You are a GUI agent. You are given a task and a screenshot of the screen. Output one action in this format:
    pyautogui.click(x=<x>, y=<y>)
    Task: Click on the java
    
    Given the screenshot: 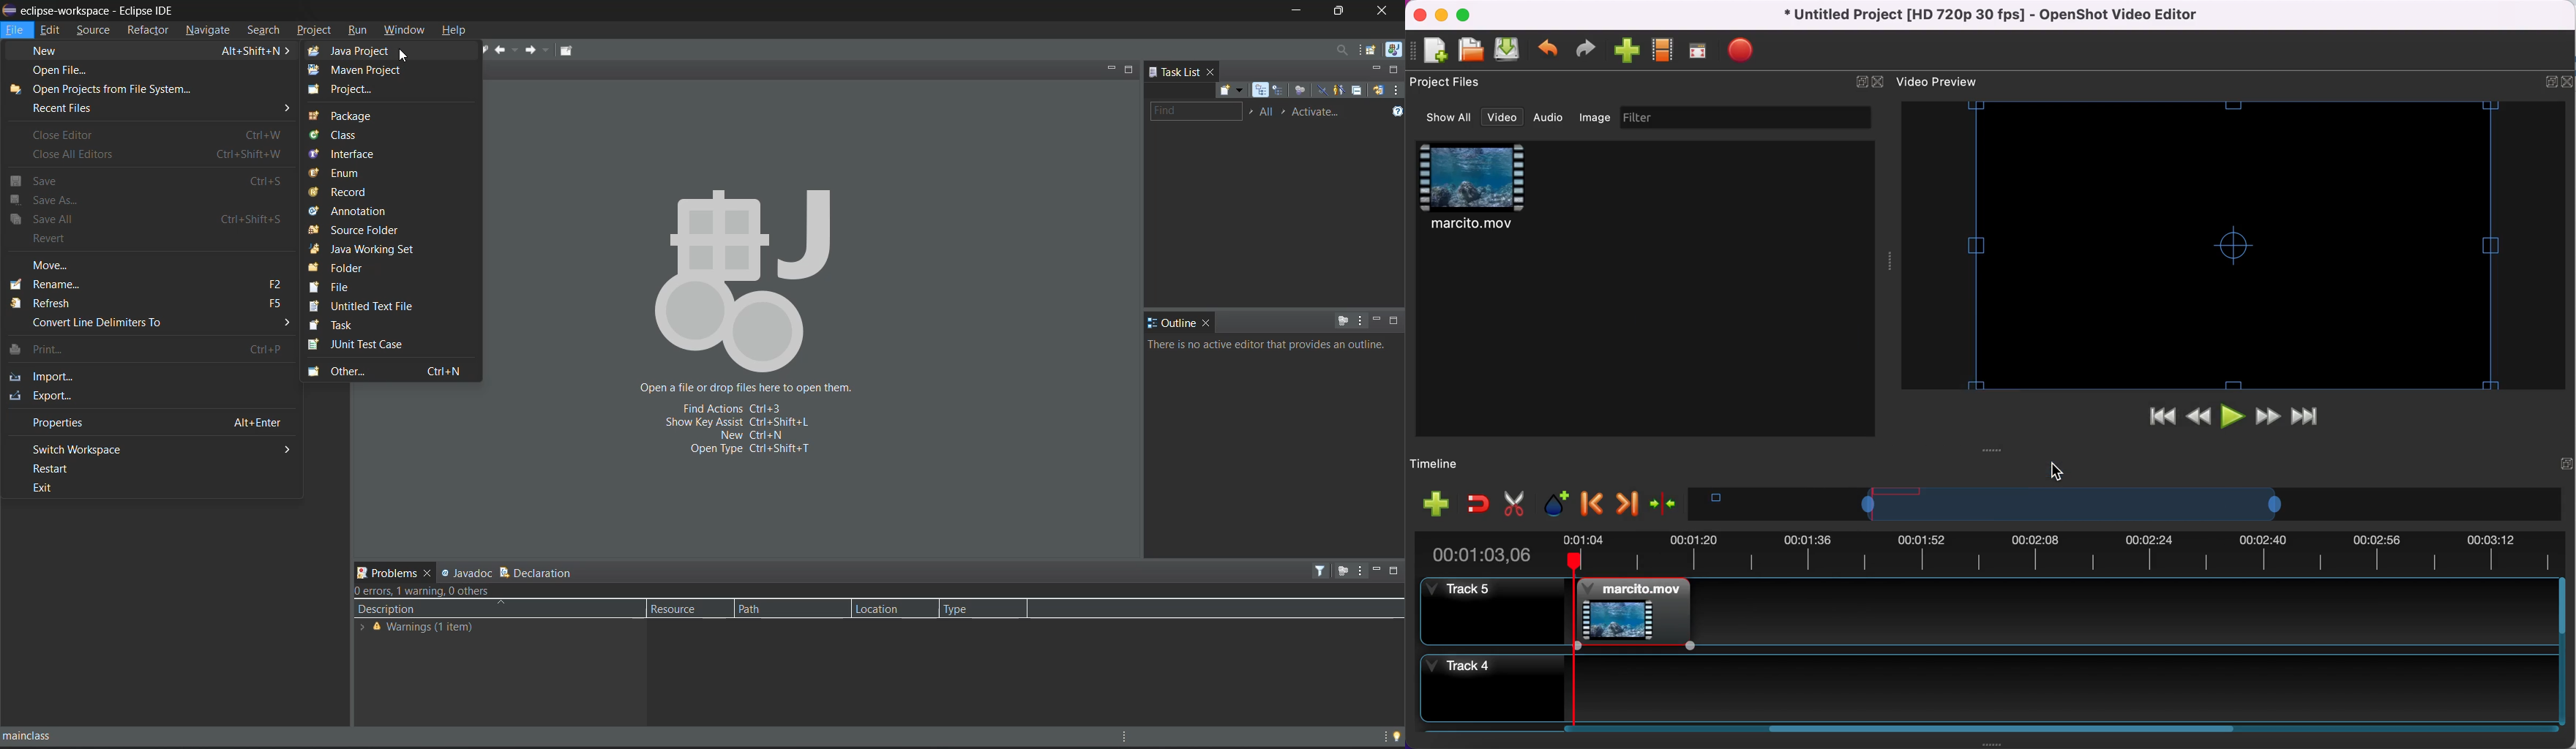 What is the action you would take?
    pyautogui.click(x=1393, y=50)
    